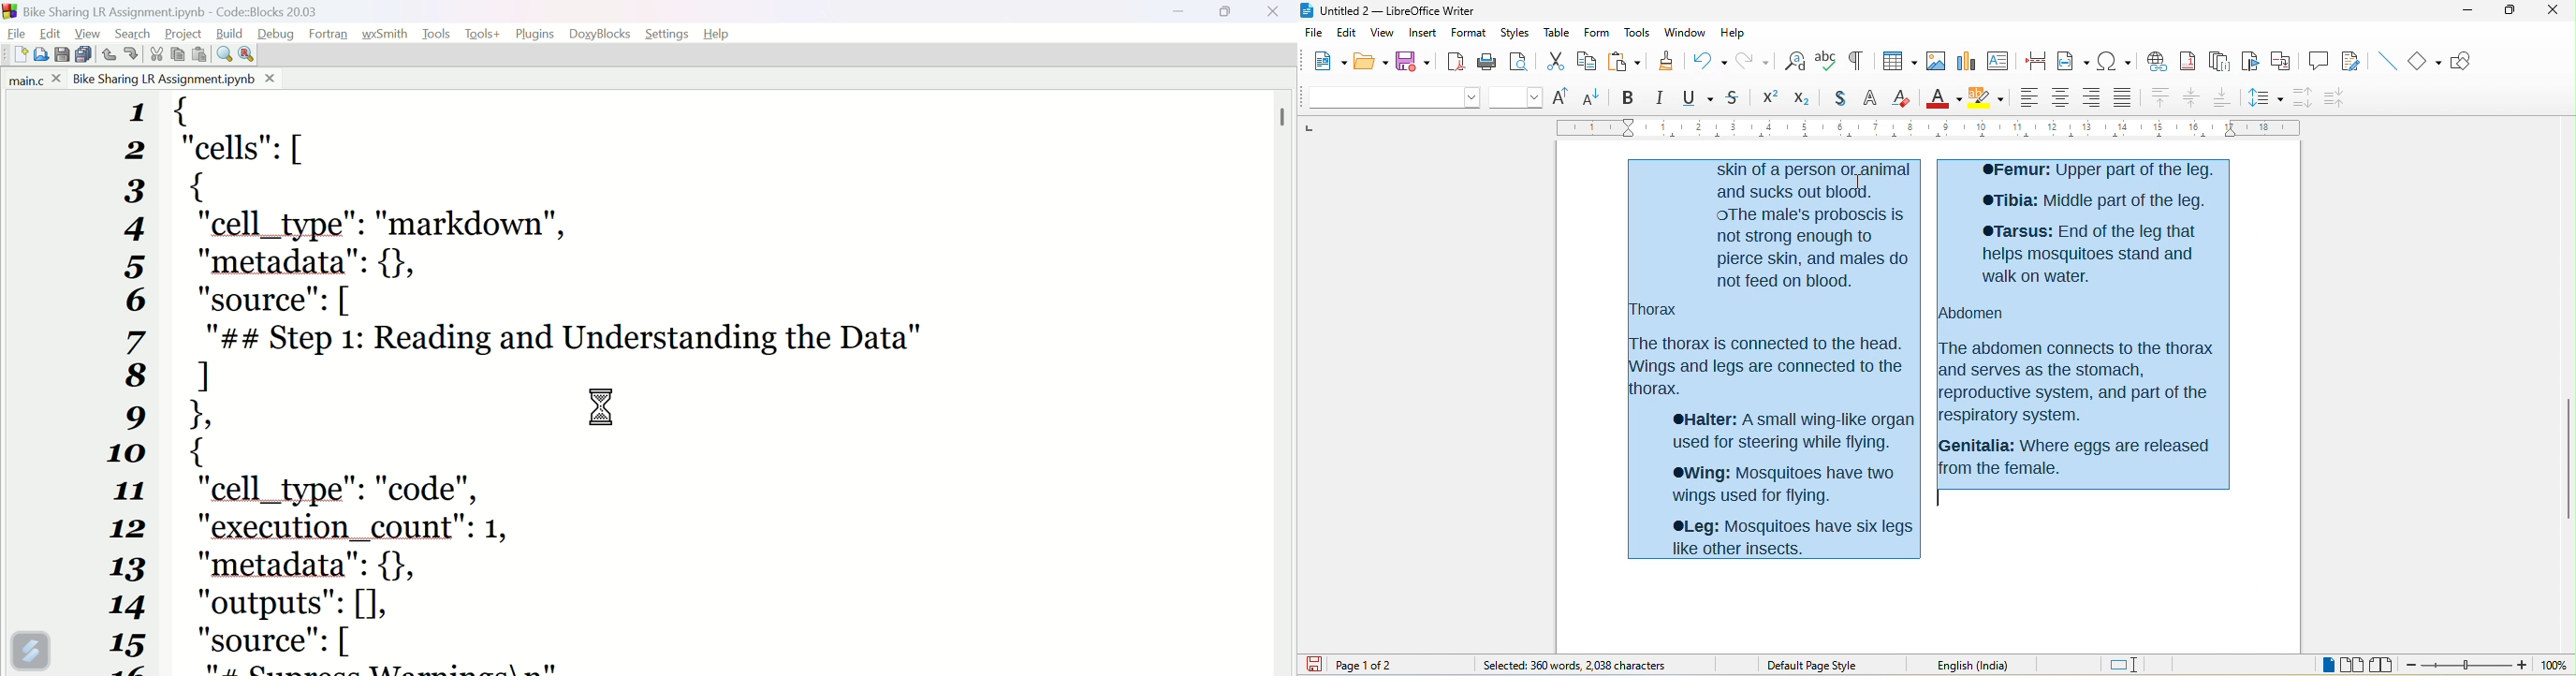 This screenshot has width=2576, height=700. I want to click on Find, so click(221, 53).